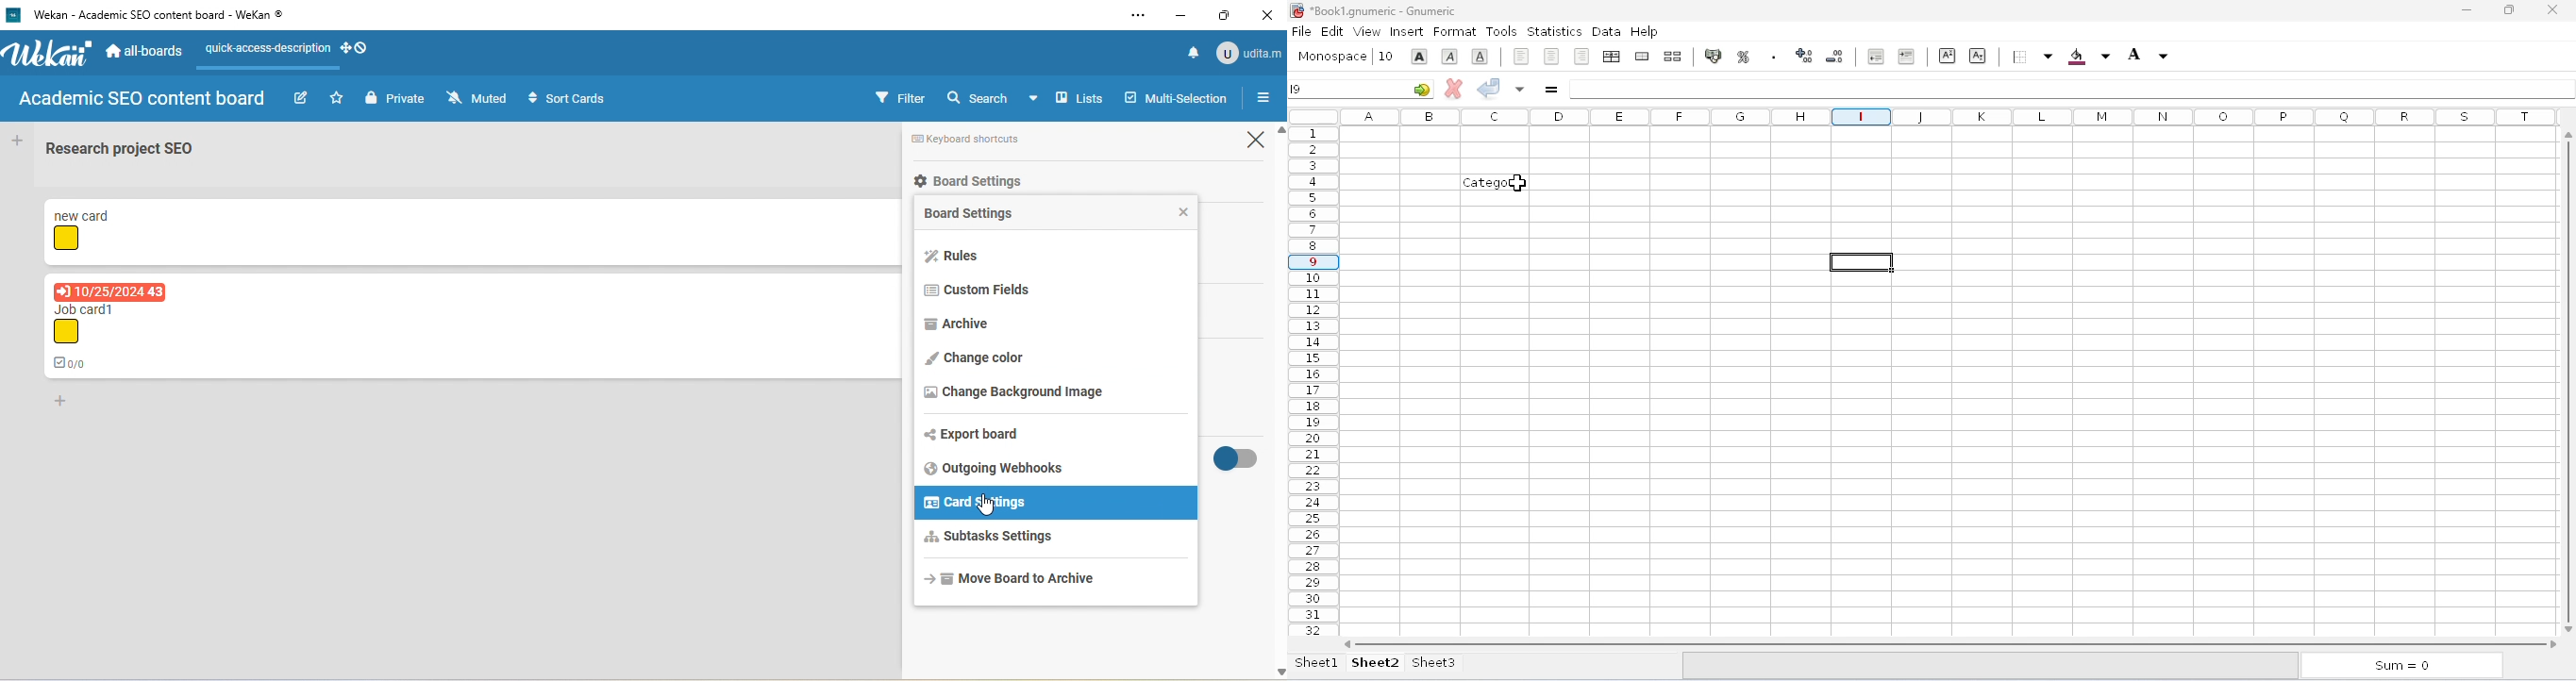  What do you see at coordinates (1489, 87) in the screenshot?
I see `accept change` at bounding box center [1489, 87].